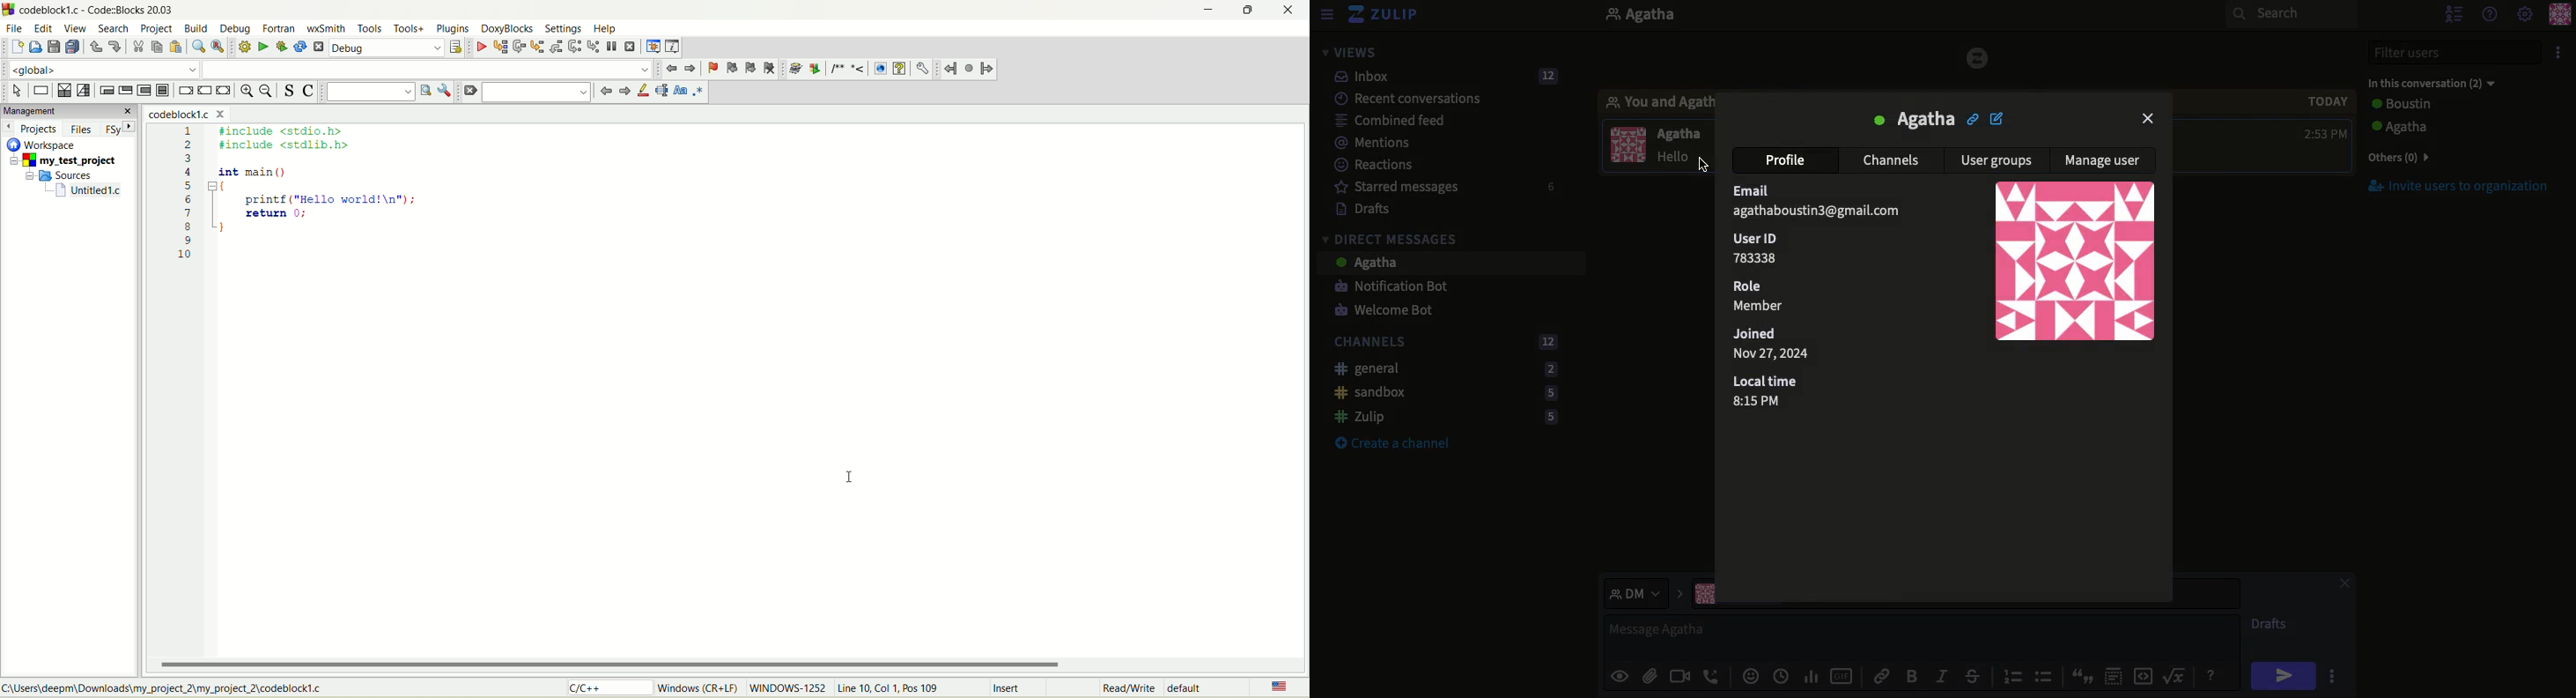  What do you see at coordinates (612, 46) in the screenshot?
I see `break debugger` at bounding box center [612, 46].